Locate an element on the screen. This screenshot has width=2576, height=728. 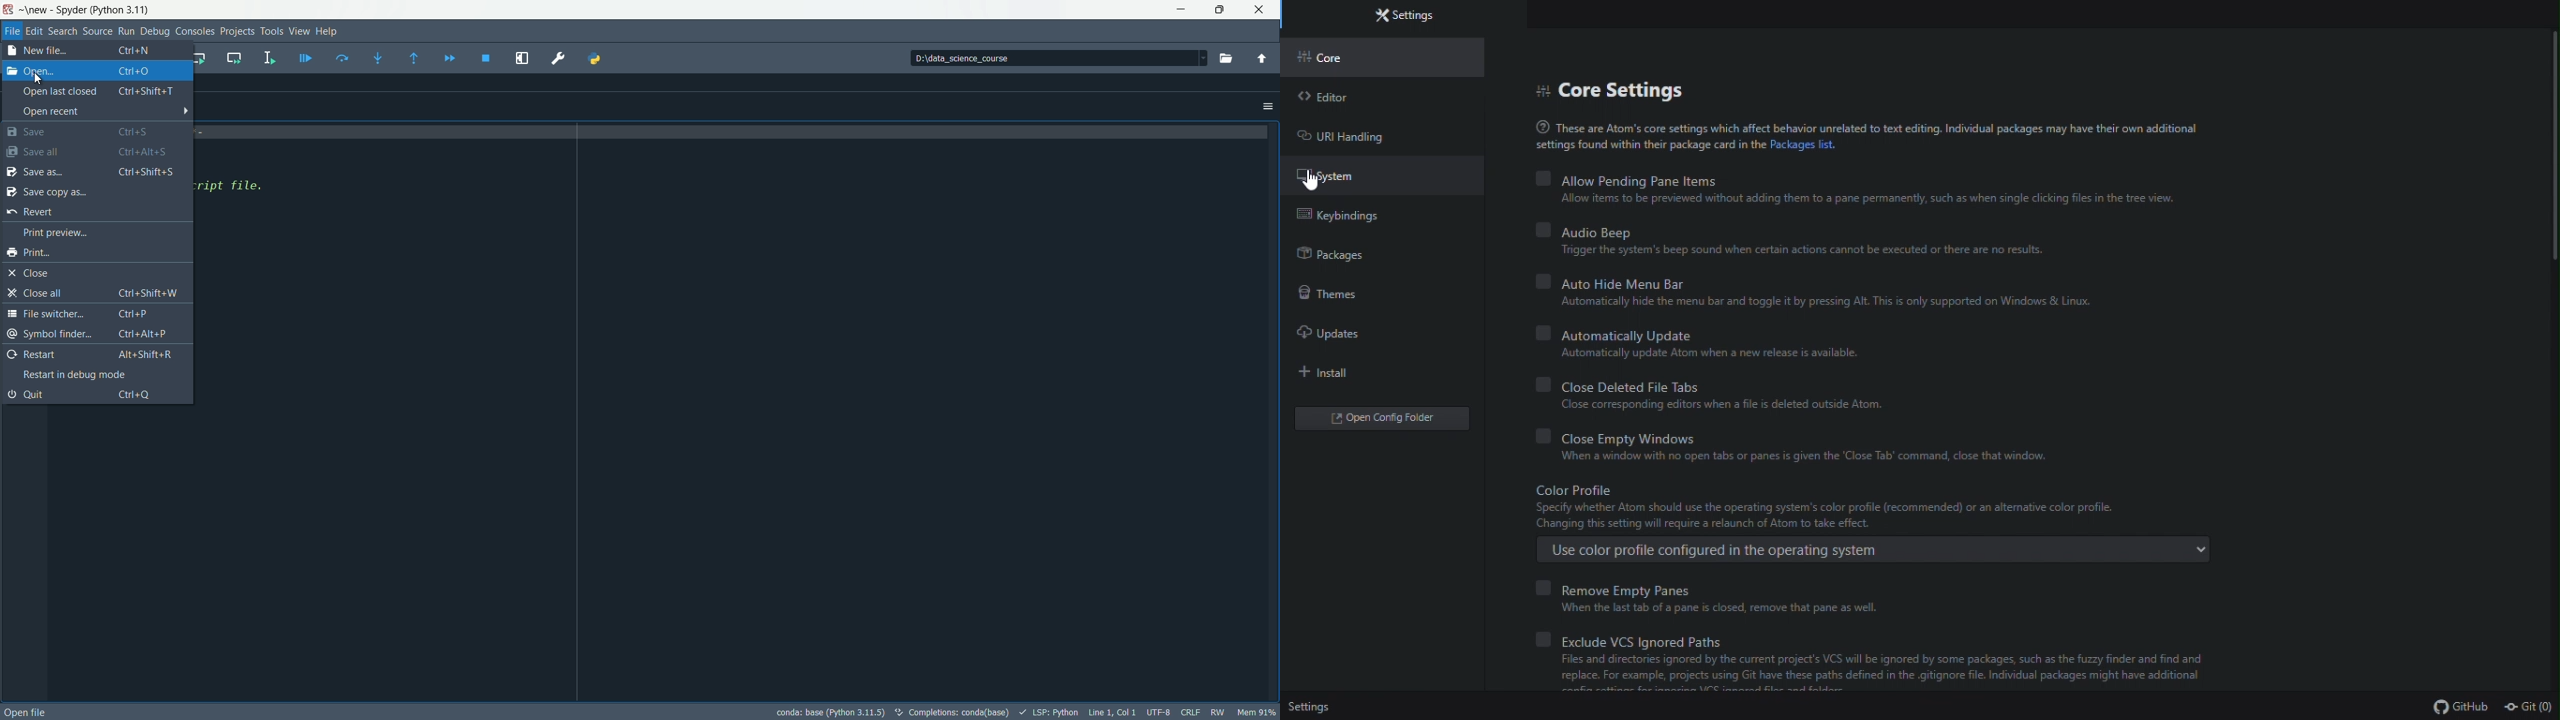
browse a working directory is located at coordinates (1224, 57).